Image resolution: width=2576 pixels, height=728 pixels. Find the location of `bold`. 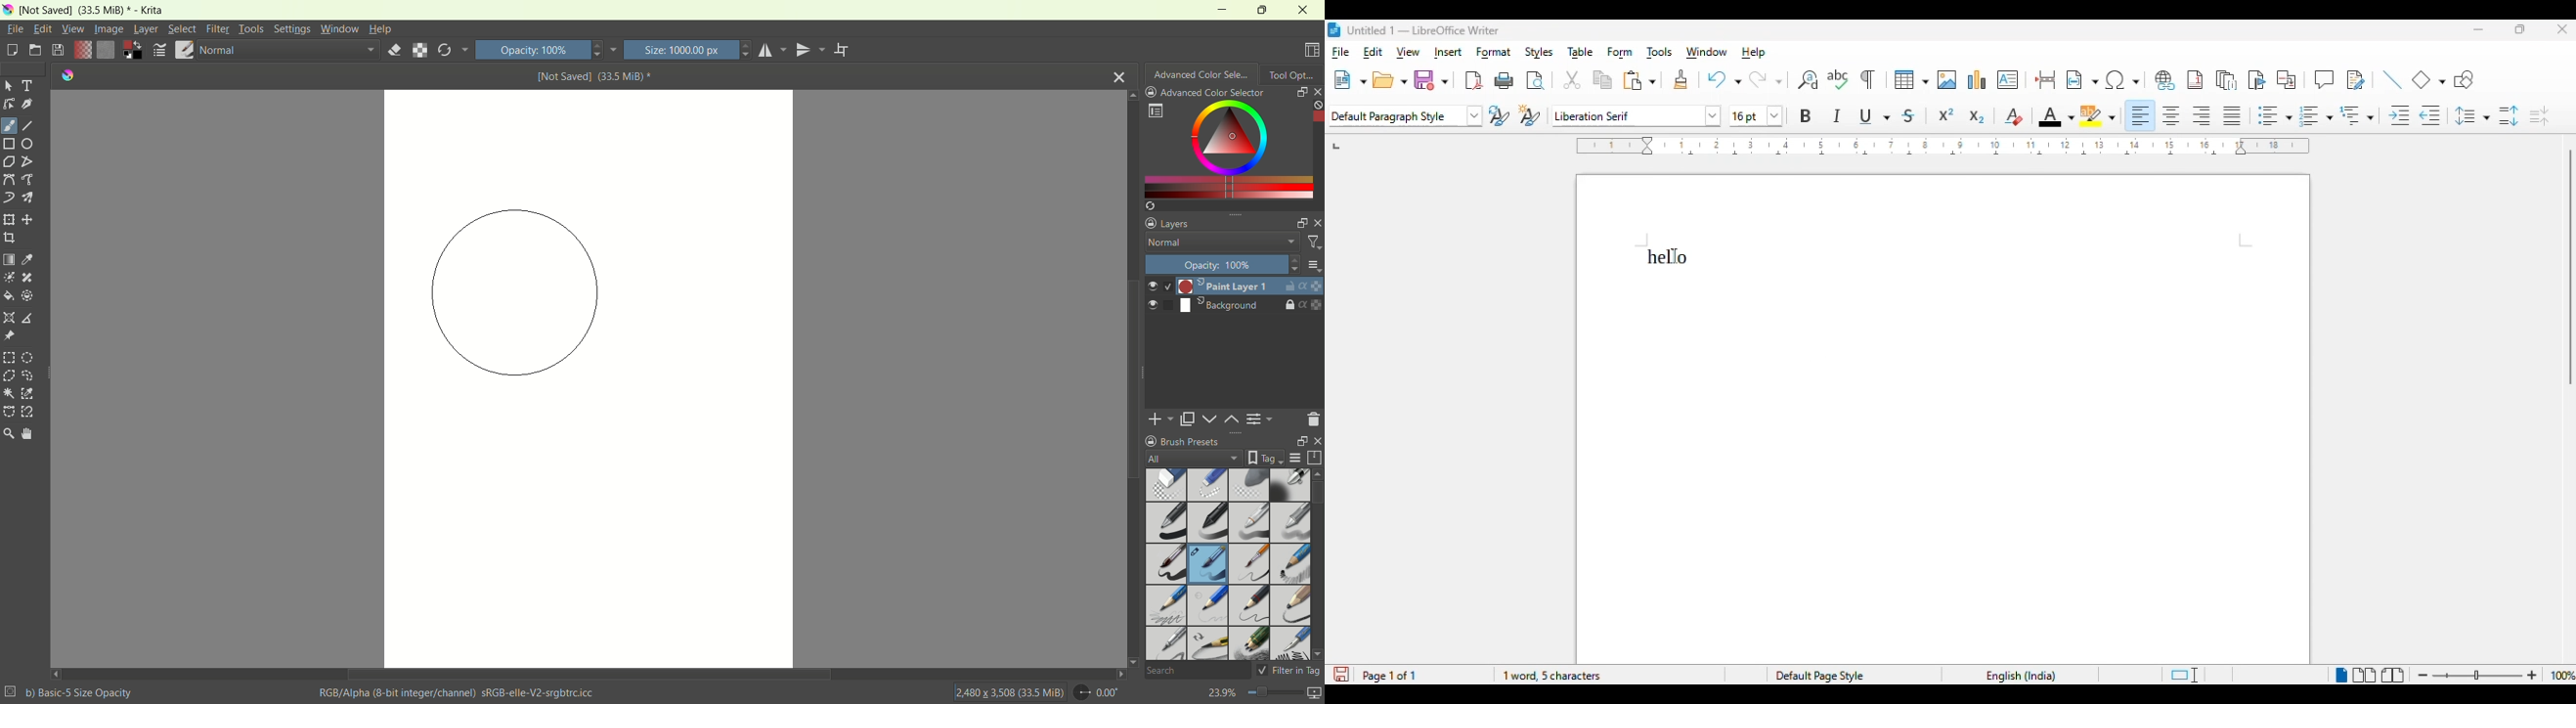

bold is located at coordinates (1807, 115).